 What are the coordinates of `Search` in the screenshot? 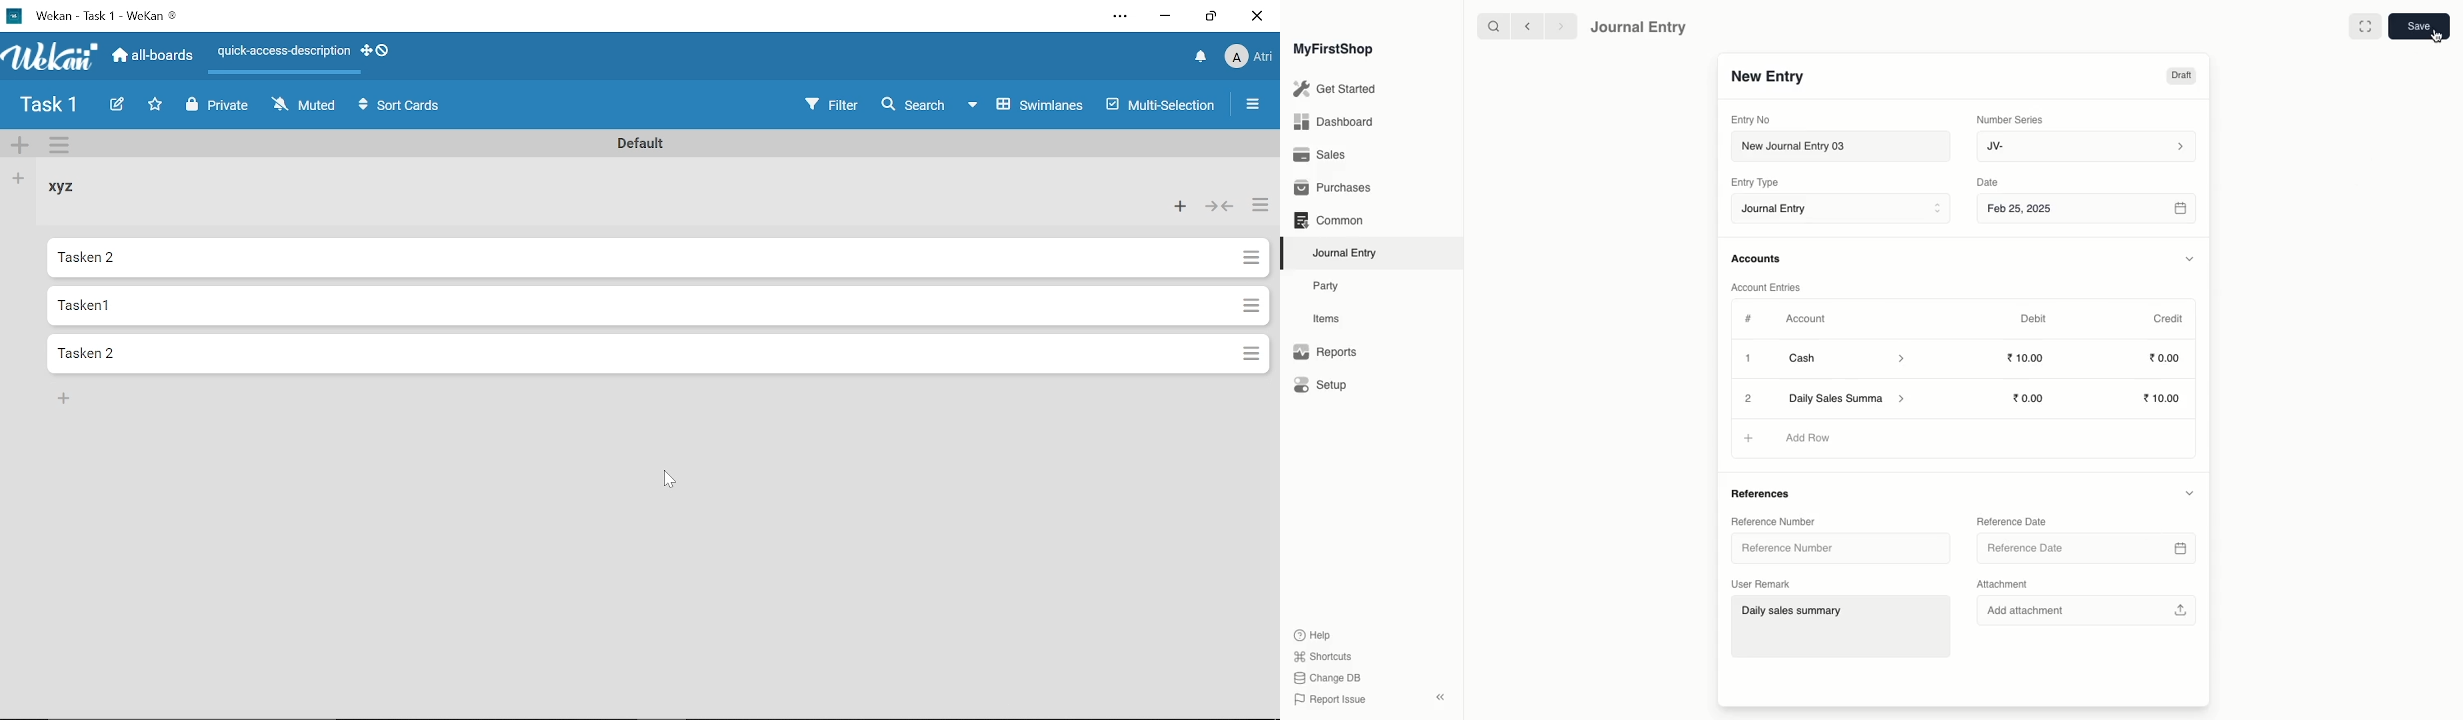 It's located at (913, 105).